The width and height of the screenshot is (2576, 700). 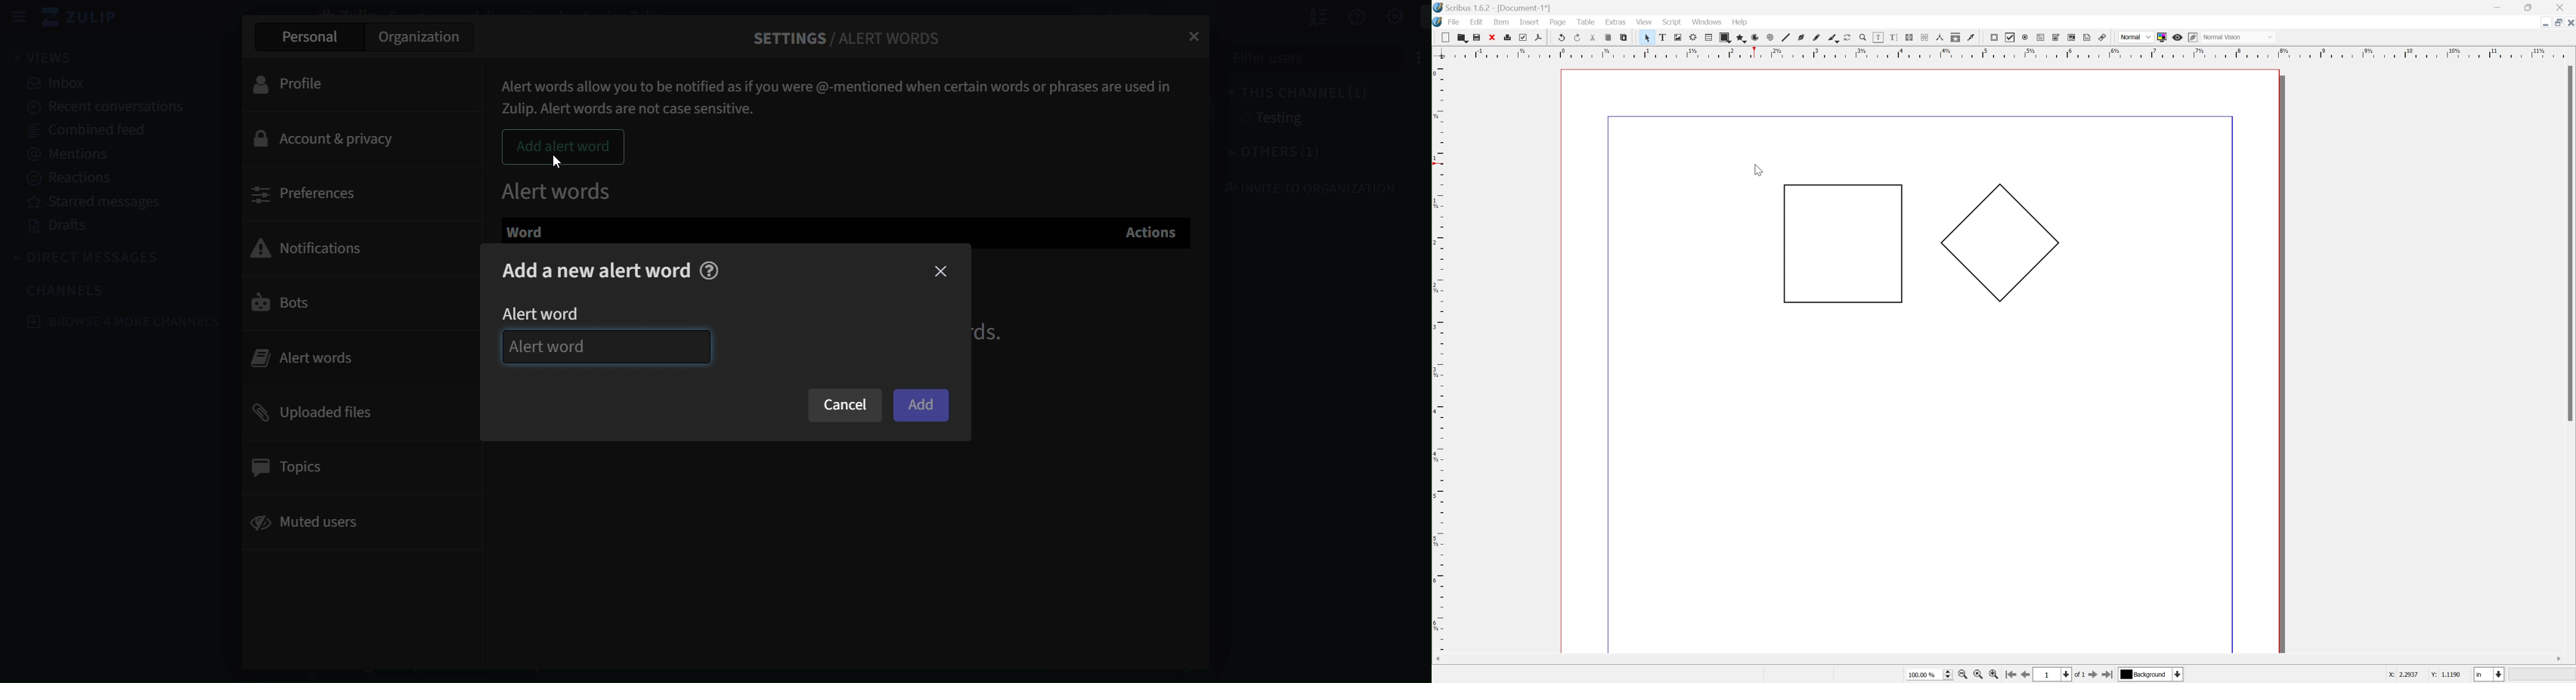 I want to click on Normal, so click(x=2136, y=37).